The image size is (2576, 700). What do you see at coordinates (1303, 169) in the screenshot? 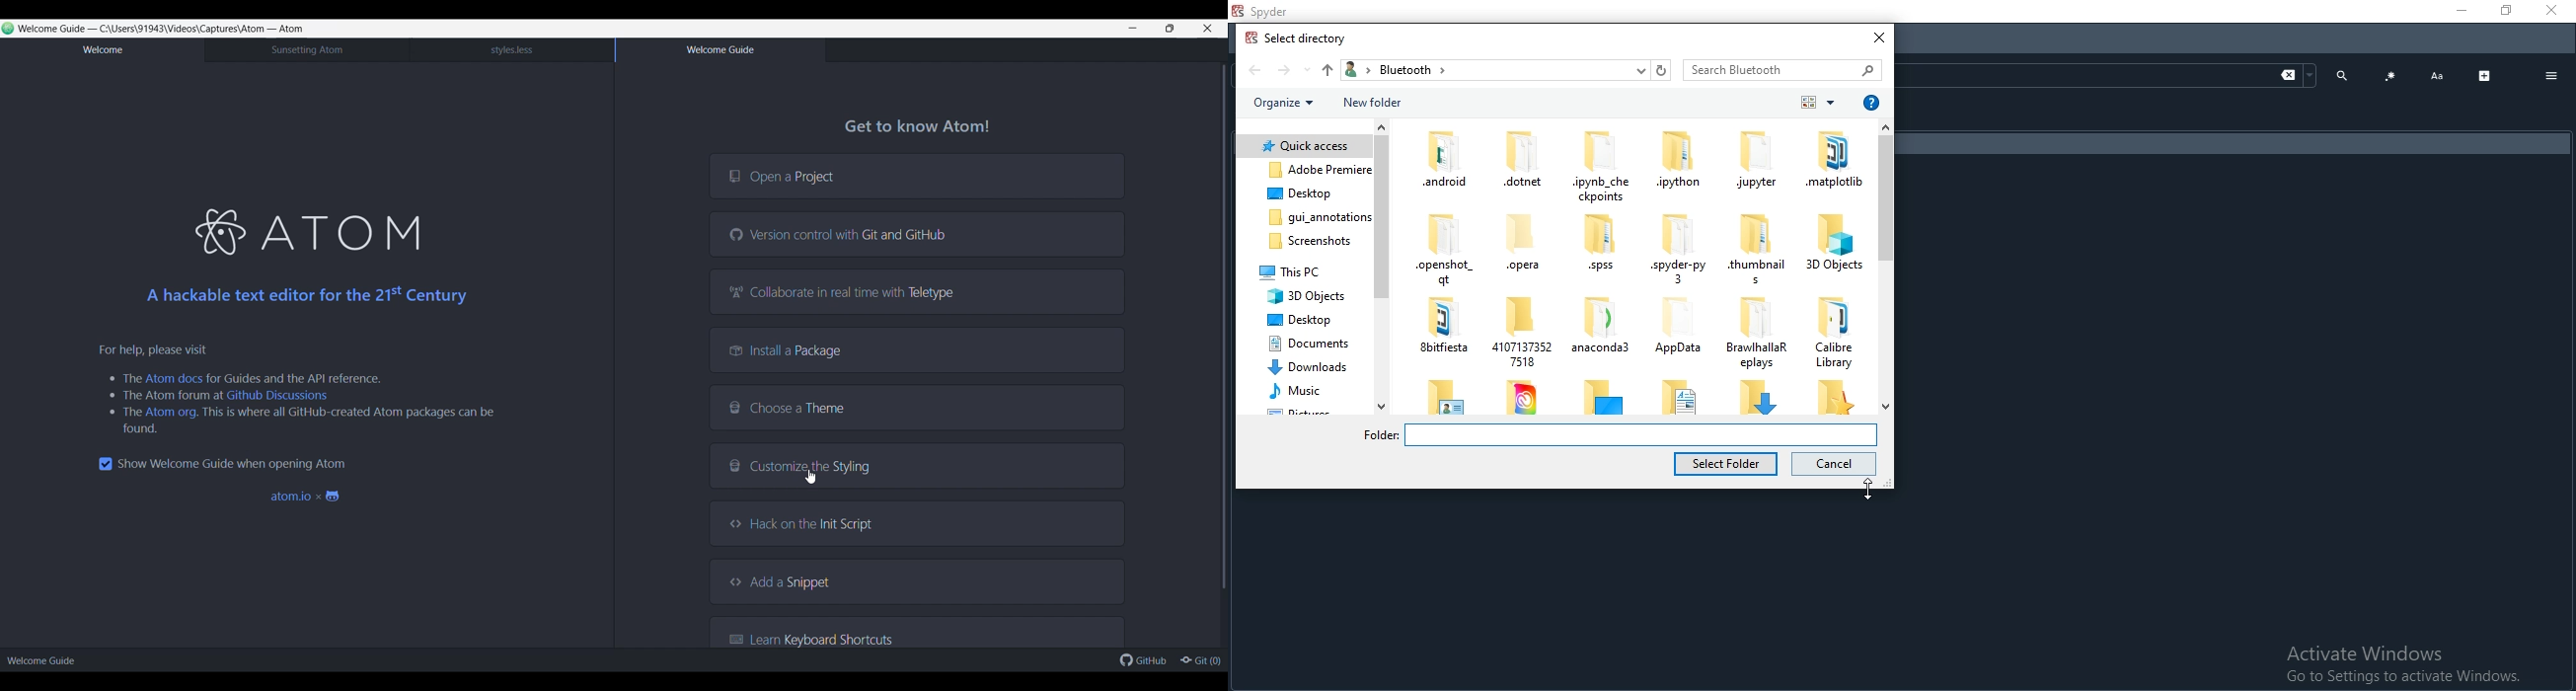
I see `file2` at bounding box center [1303, 169].